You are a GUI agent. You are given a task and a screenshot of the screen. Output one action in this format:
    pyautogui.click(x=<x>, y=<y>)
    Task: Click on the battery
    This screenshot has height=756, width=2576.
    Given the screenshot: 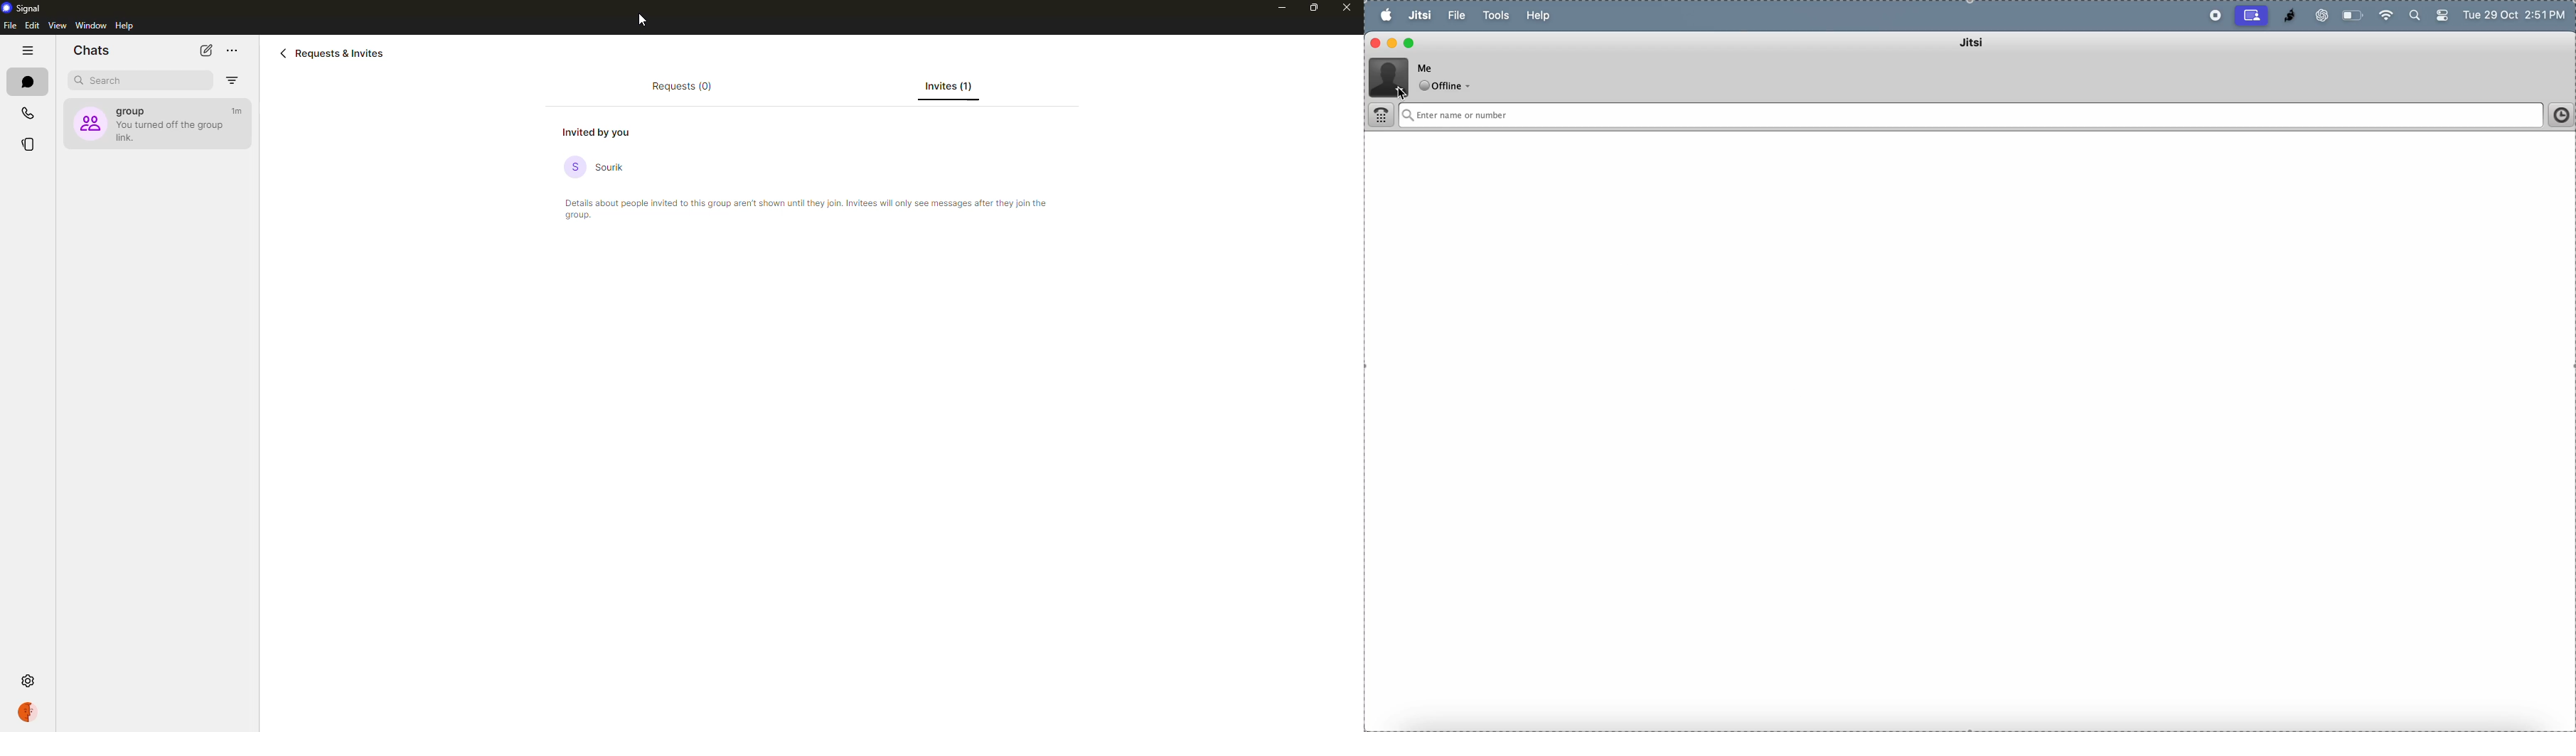 What is the action you would take?
    pyautogui.click(x=2354, y=15)
    